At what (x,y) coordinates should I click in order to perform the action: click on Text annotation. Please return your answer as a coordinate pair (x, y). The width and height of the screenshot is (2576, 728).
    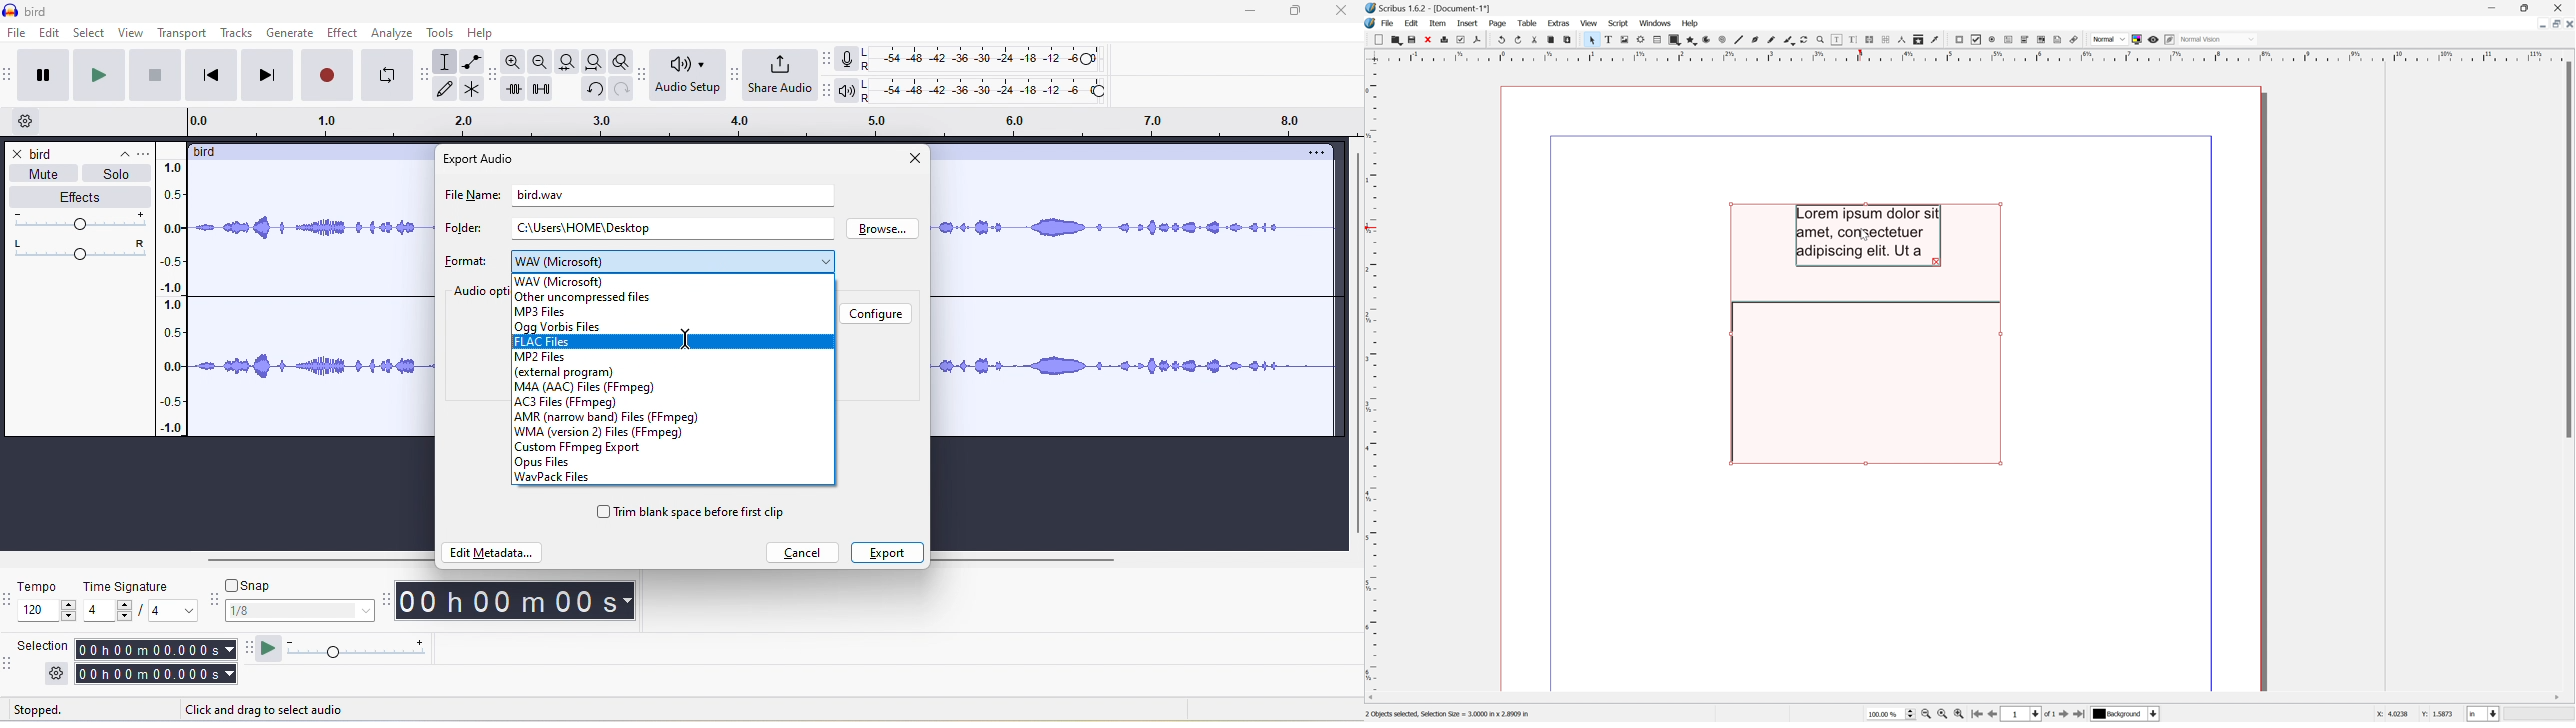
    Looking at the image, I should click on (2060, 40).